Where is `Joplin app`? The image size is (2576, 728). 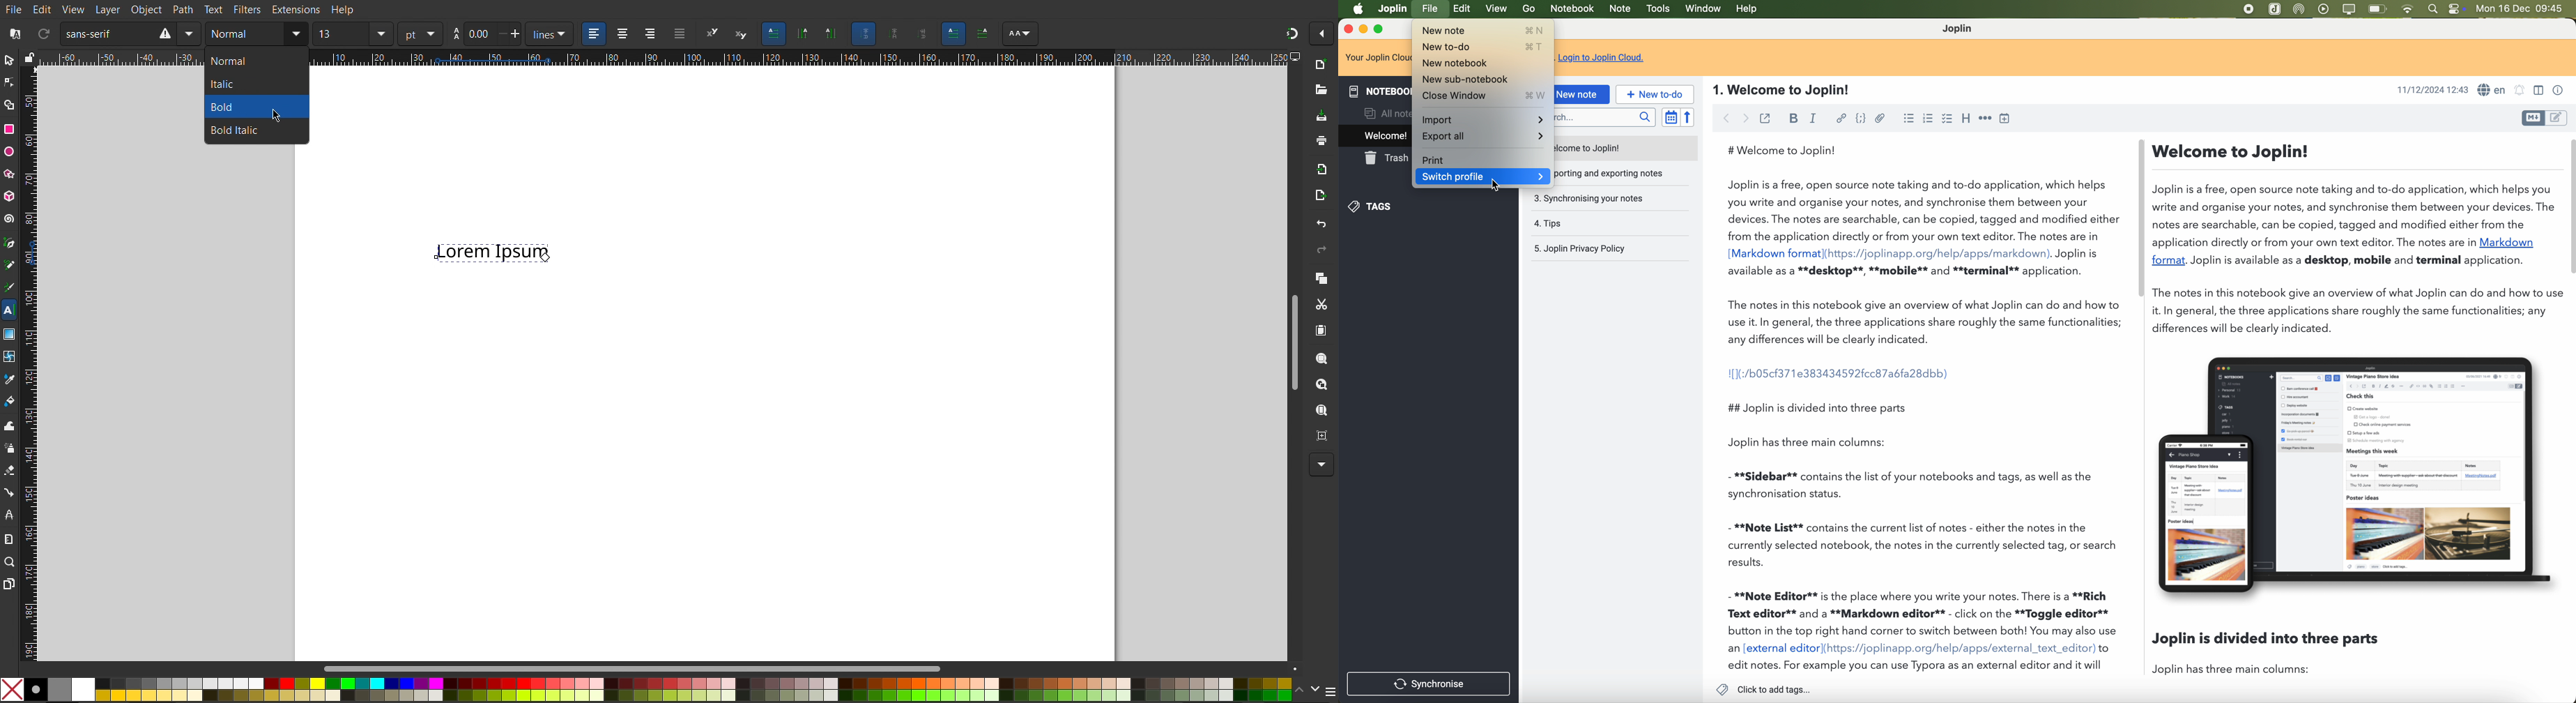
Joplin app is located at coordinates (2276, 10).